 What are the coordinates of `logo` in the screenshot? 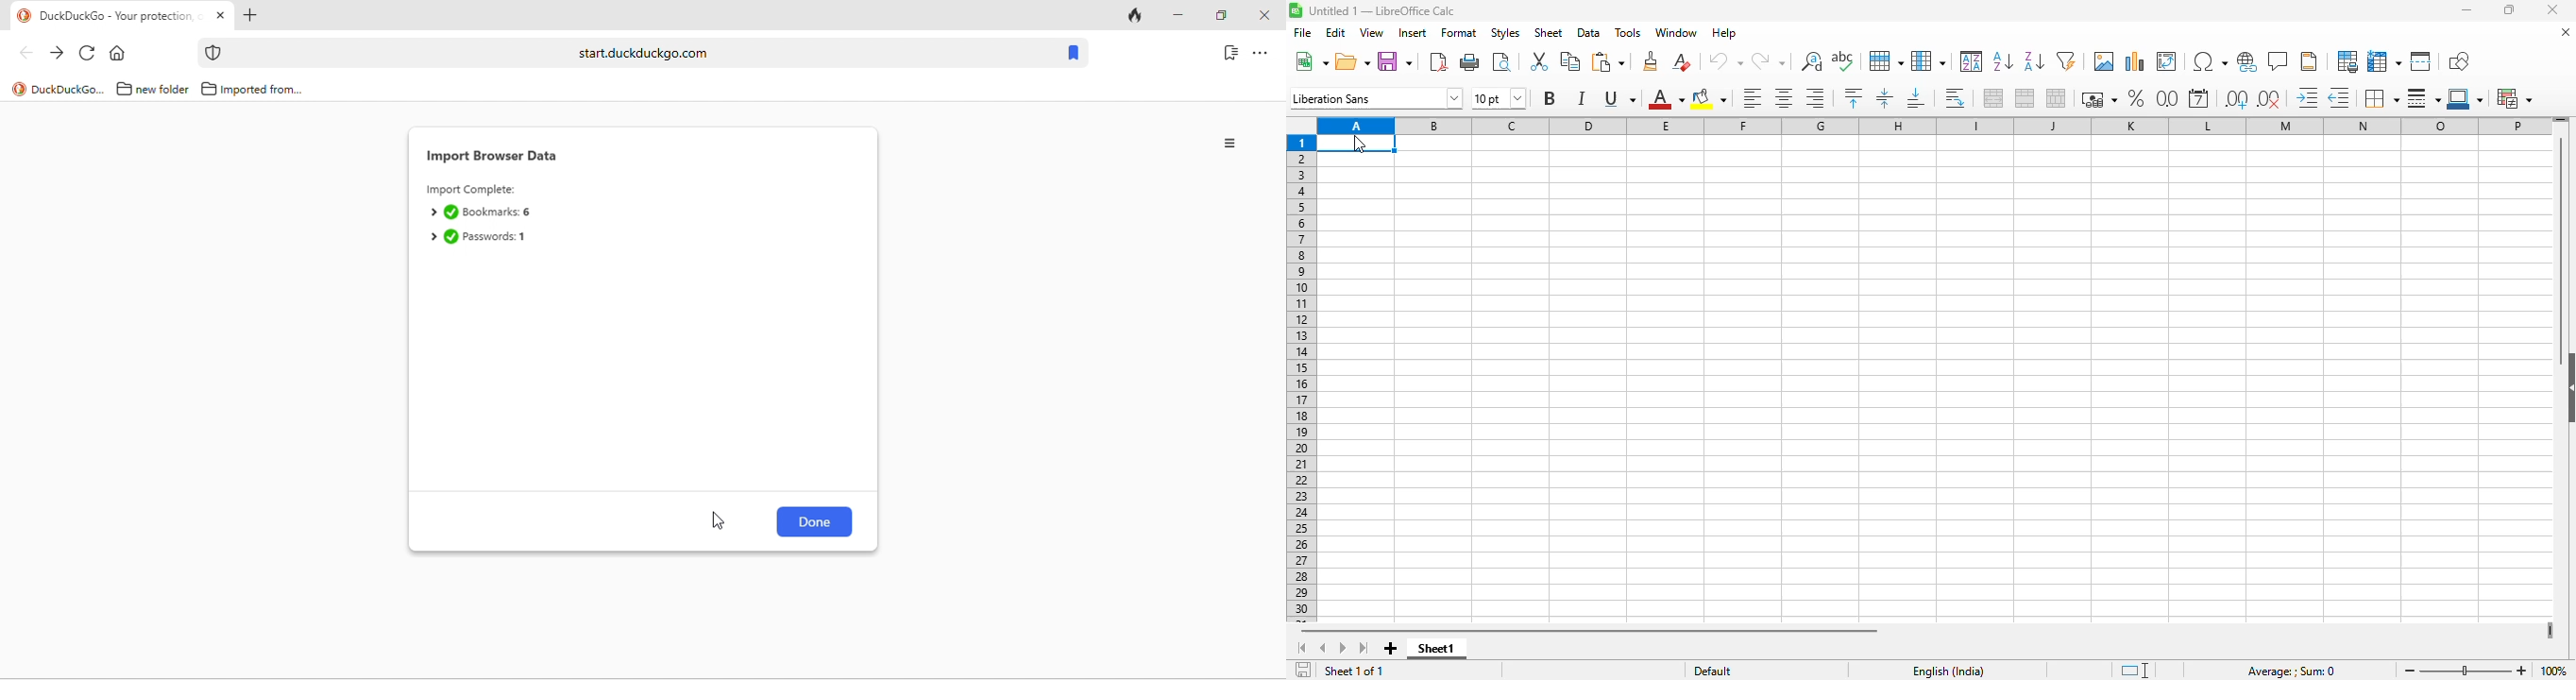 It's located at (1296, 10).